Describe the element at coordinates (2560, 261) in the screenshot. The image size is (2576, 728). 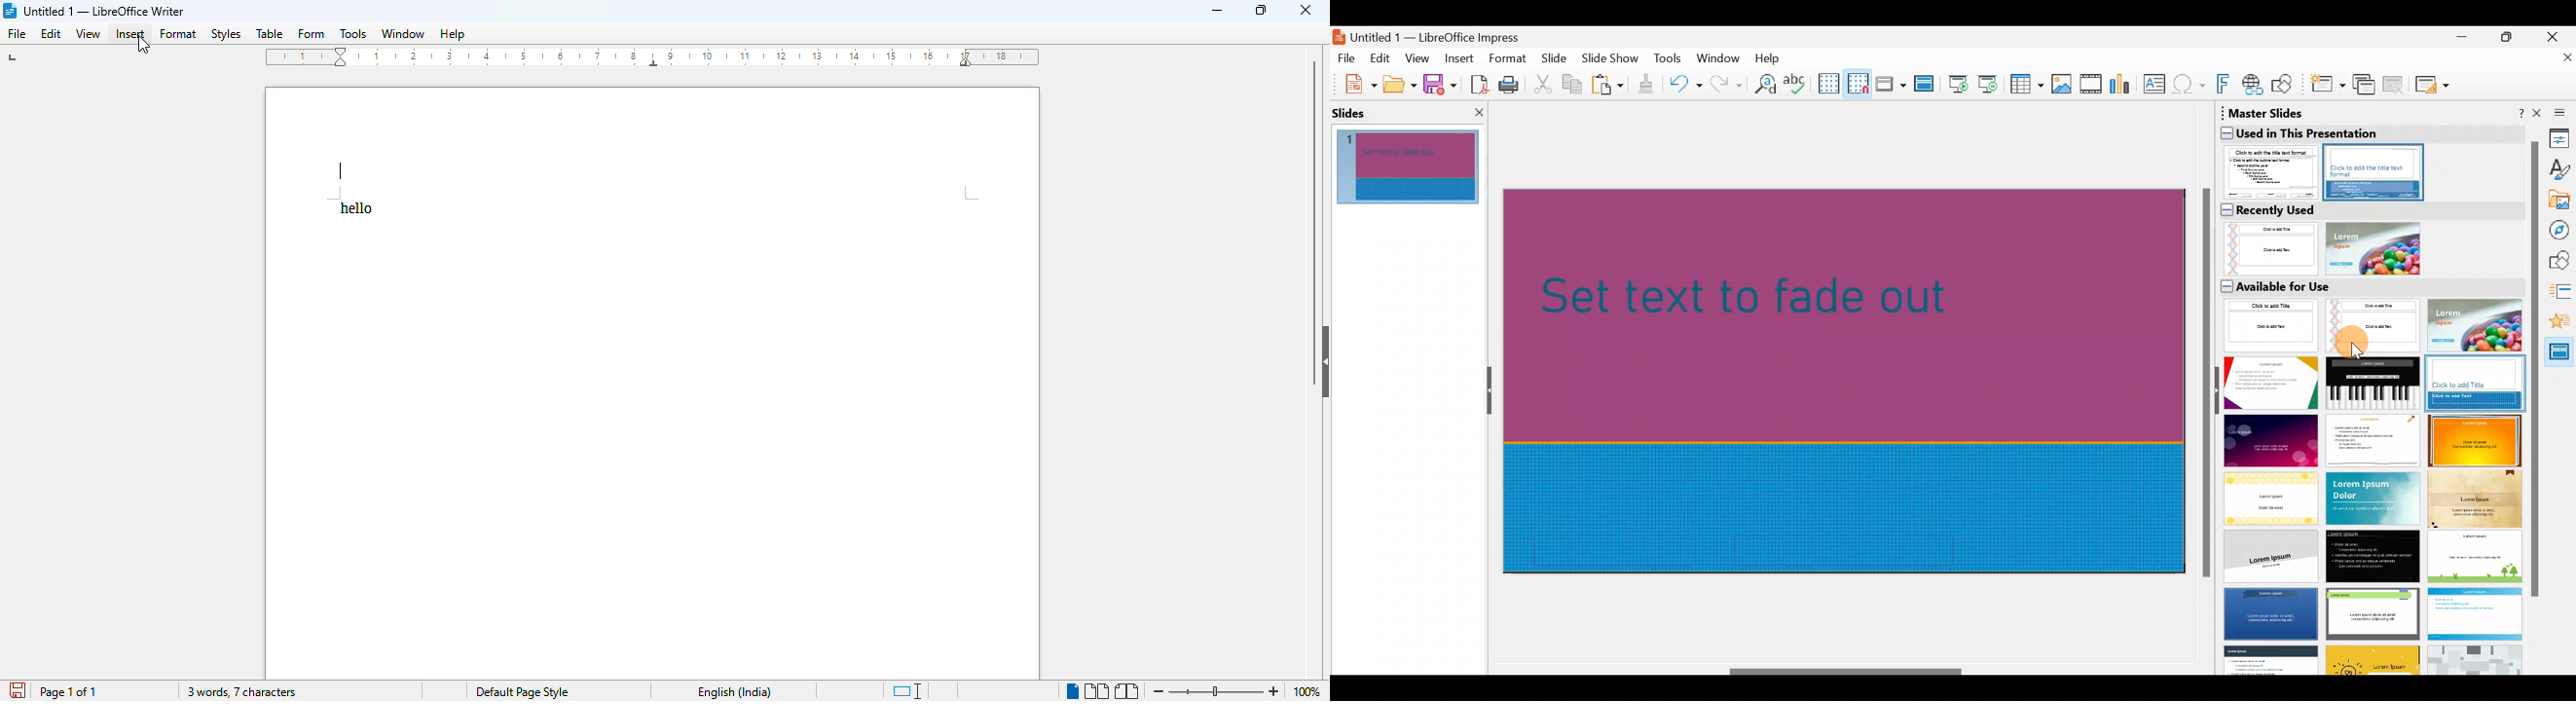
I see `Shapes` at that location.